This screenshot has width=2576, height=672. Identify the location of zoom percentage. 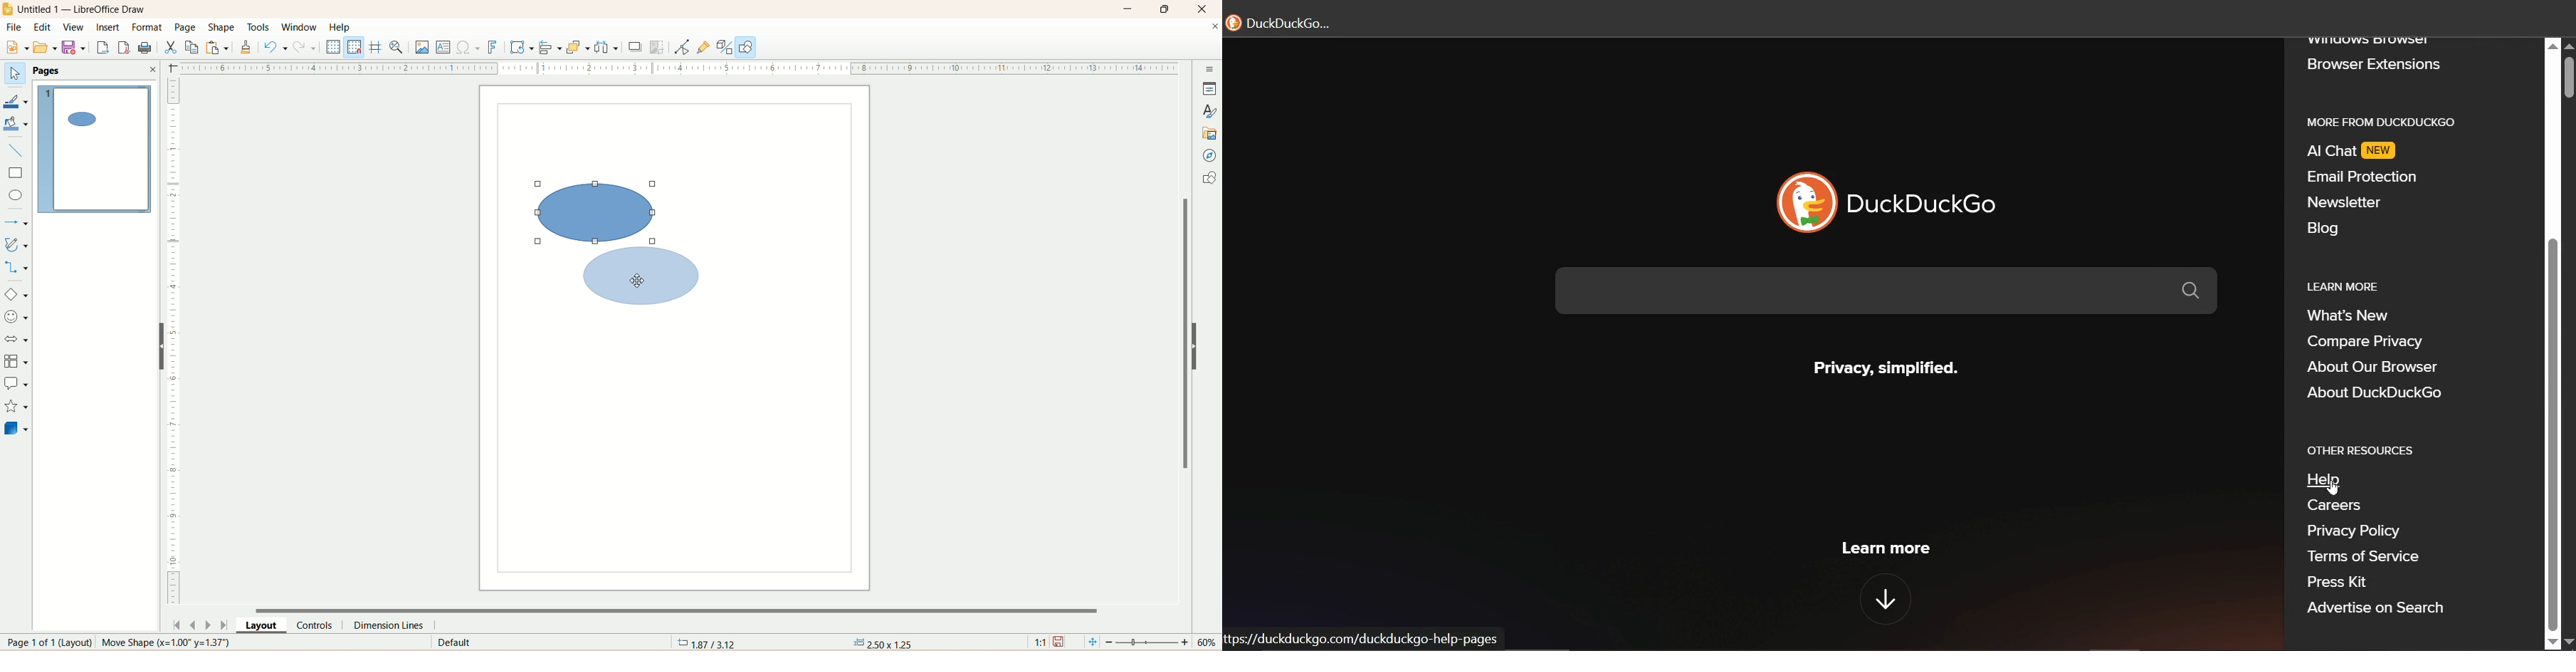
(1210, 643).